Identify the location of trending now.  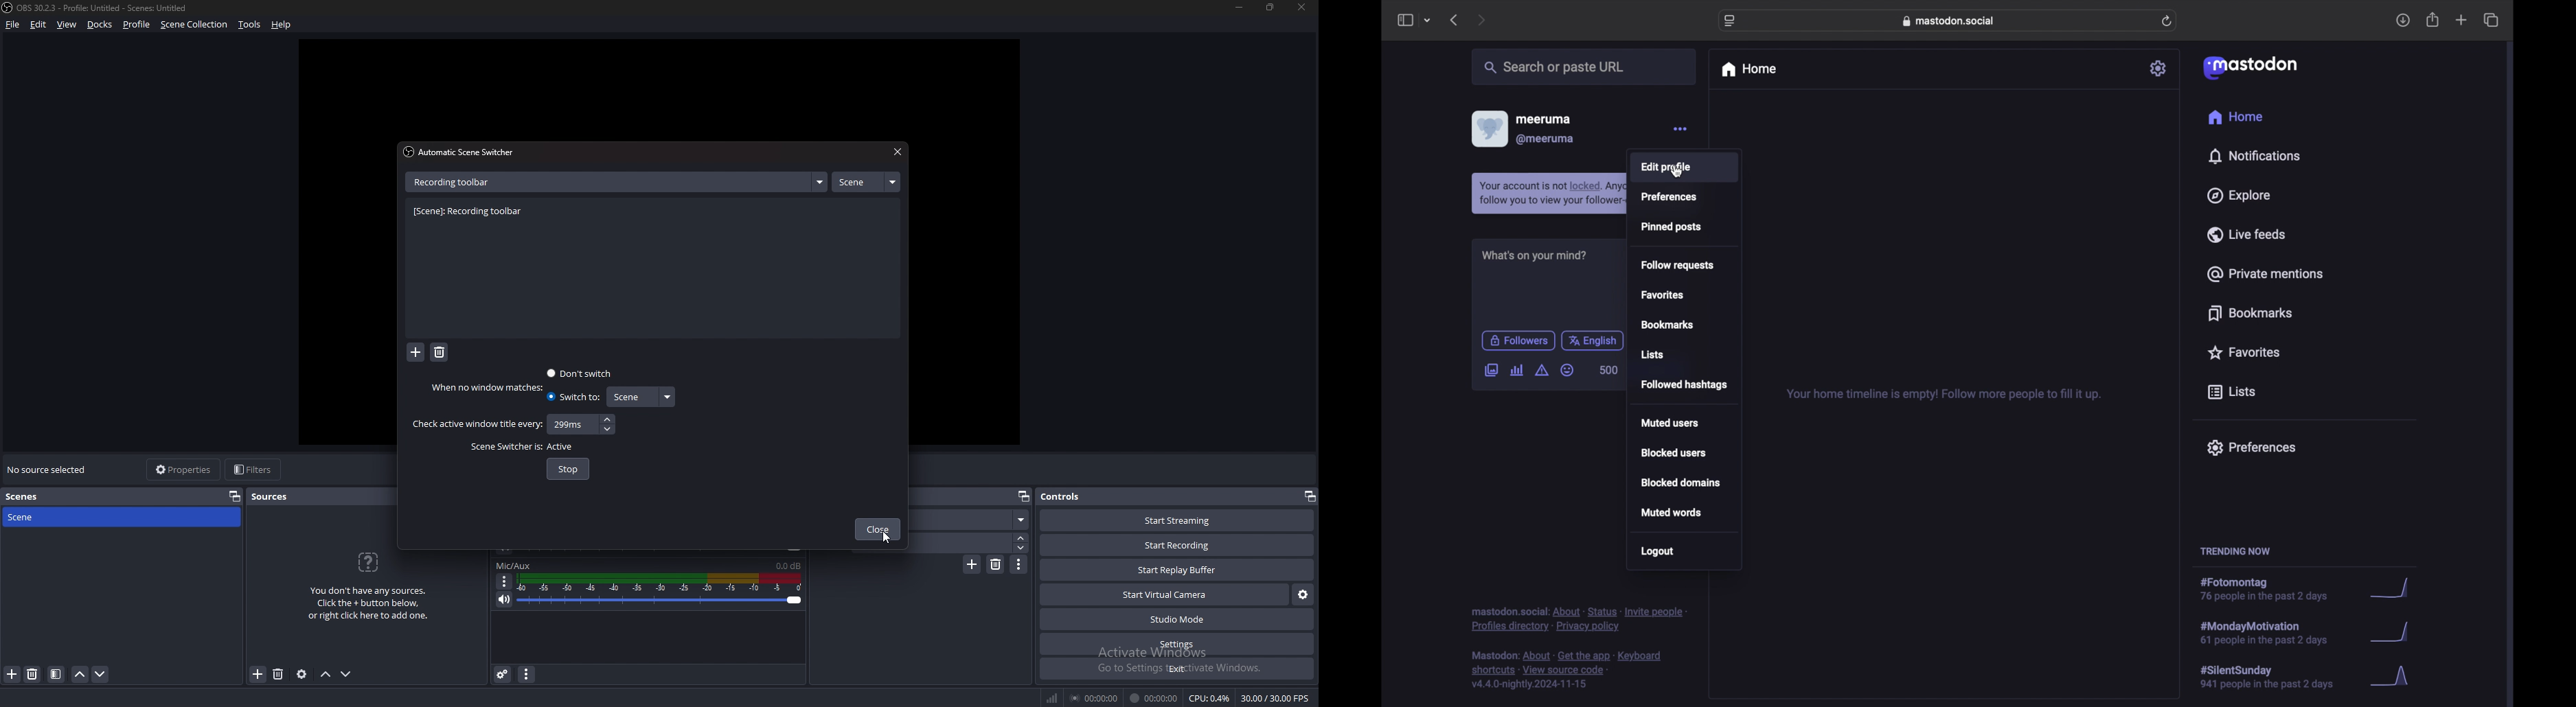
(2235, 551).